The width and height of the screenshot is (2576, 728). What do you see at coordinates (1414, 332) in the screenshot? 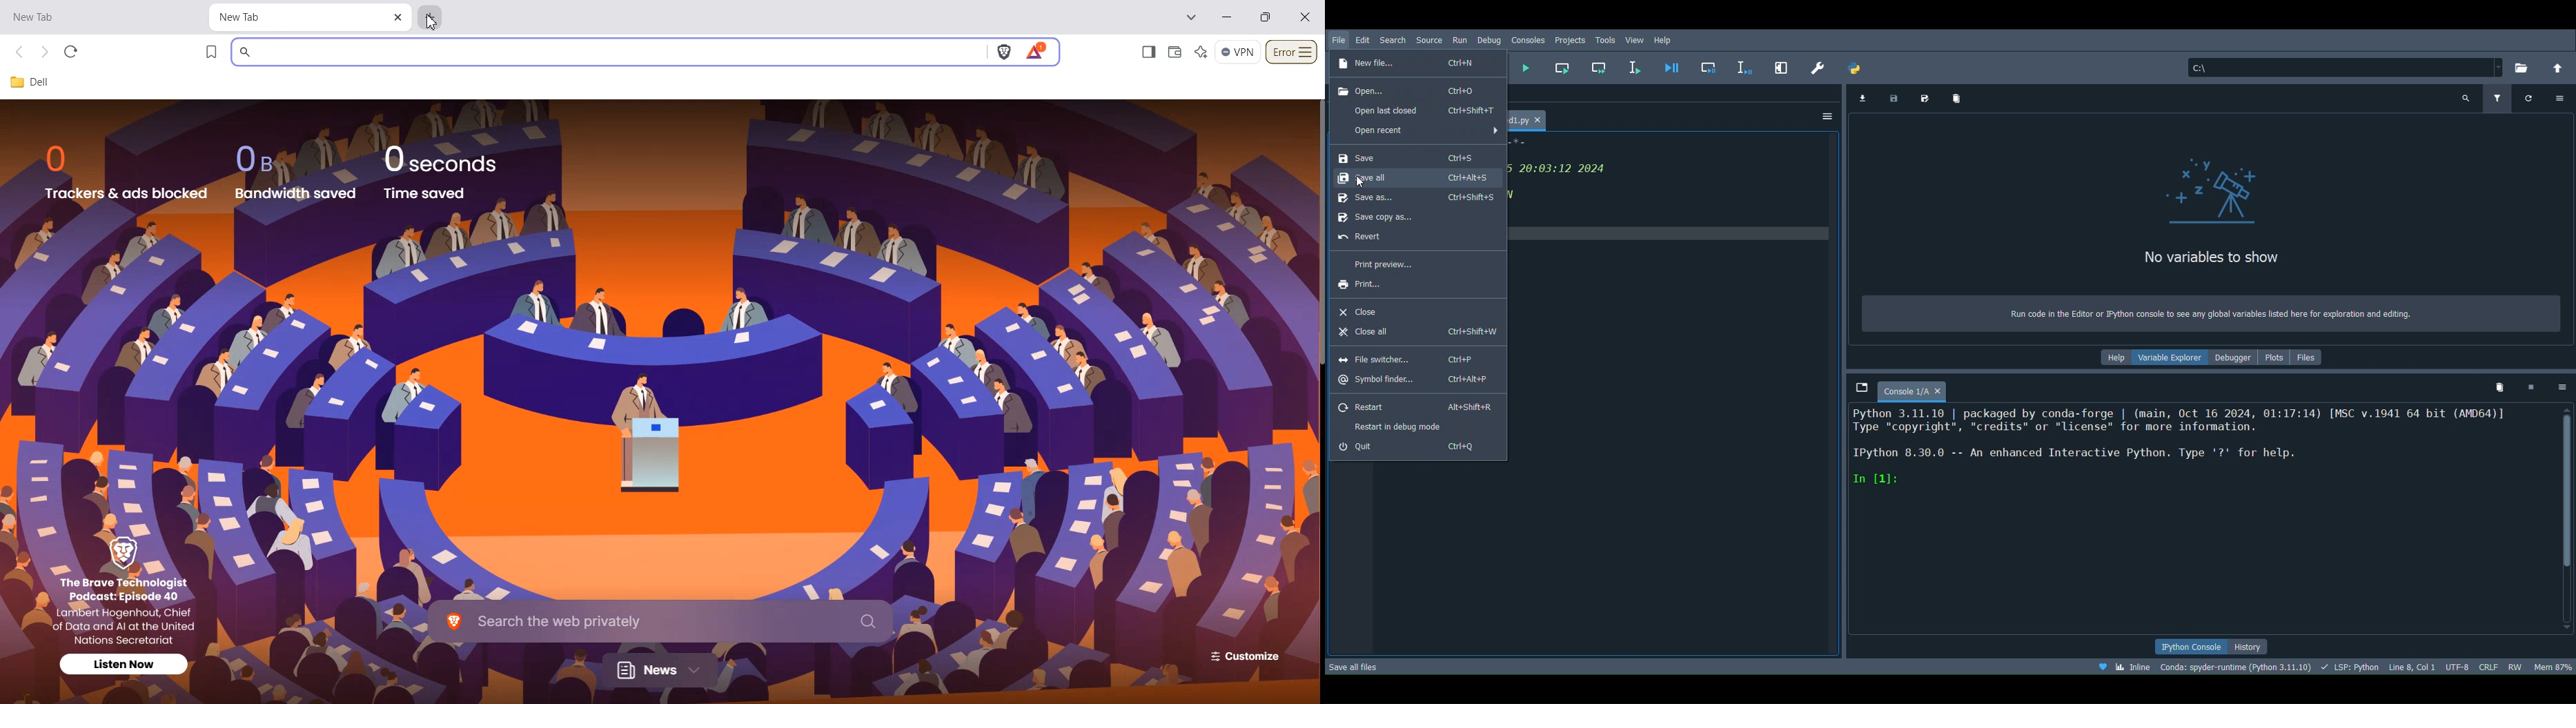
I see `Close all` at bounding box center [1414, 332].